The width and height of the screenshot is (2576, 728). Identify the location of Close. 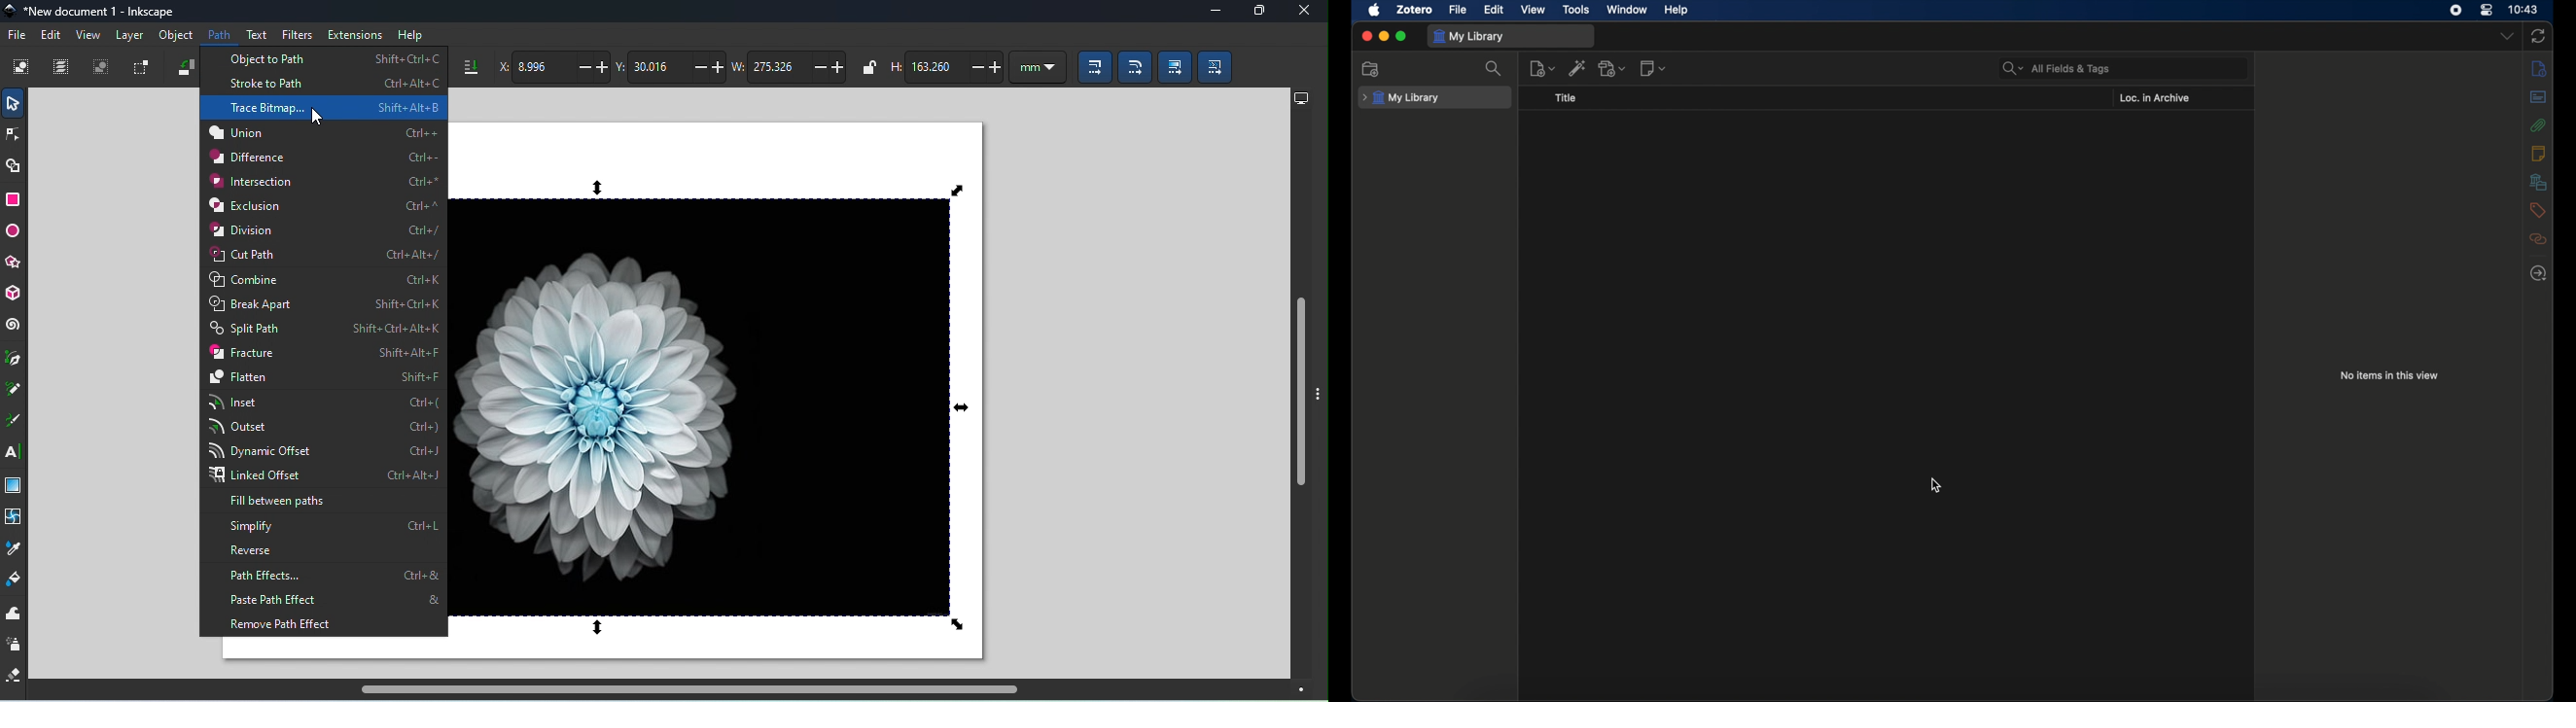
(1305, 12).